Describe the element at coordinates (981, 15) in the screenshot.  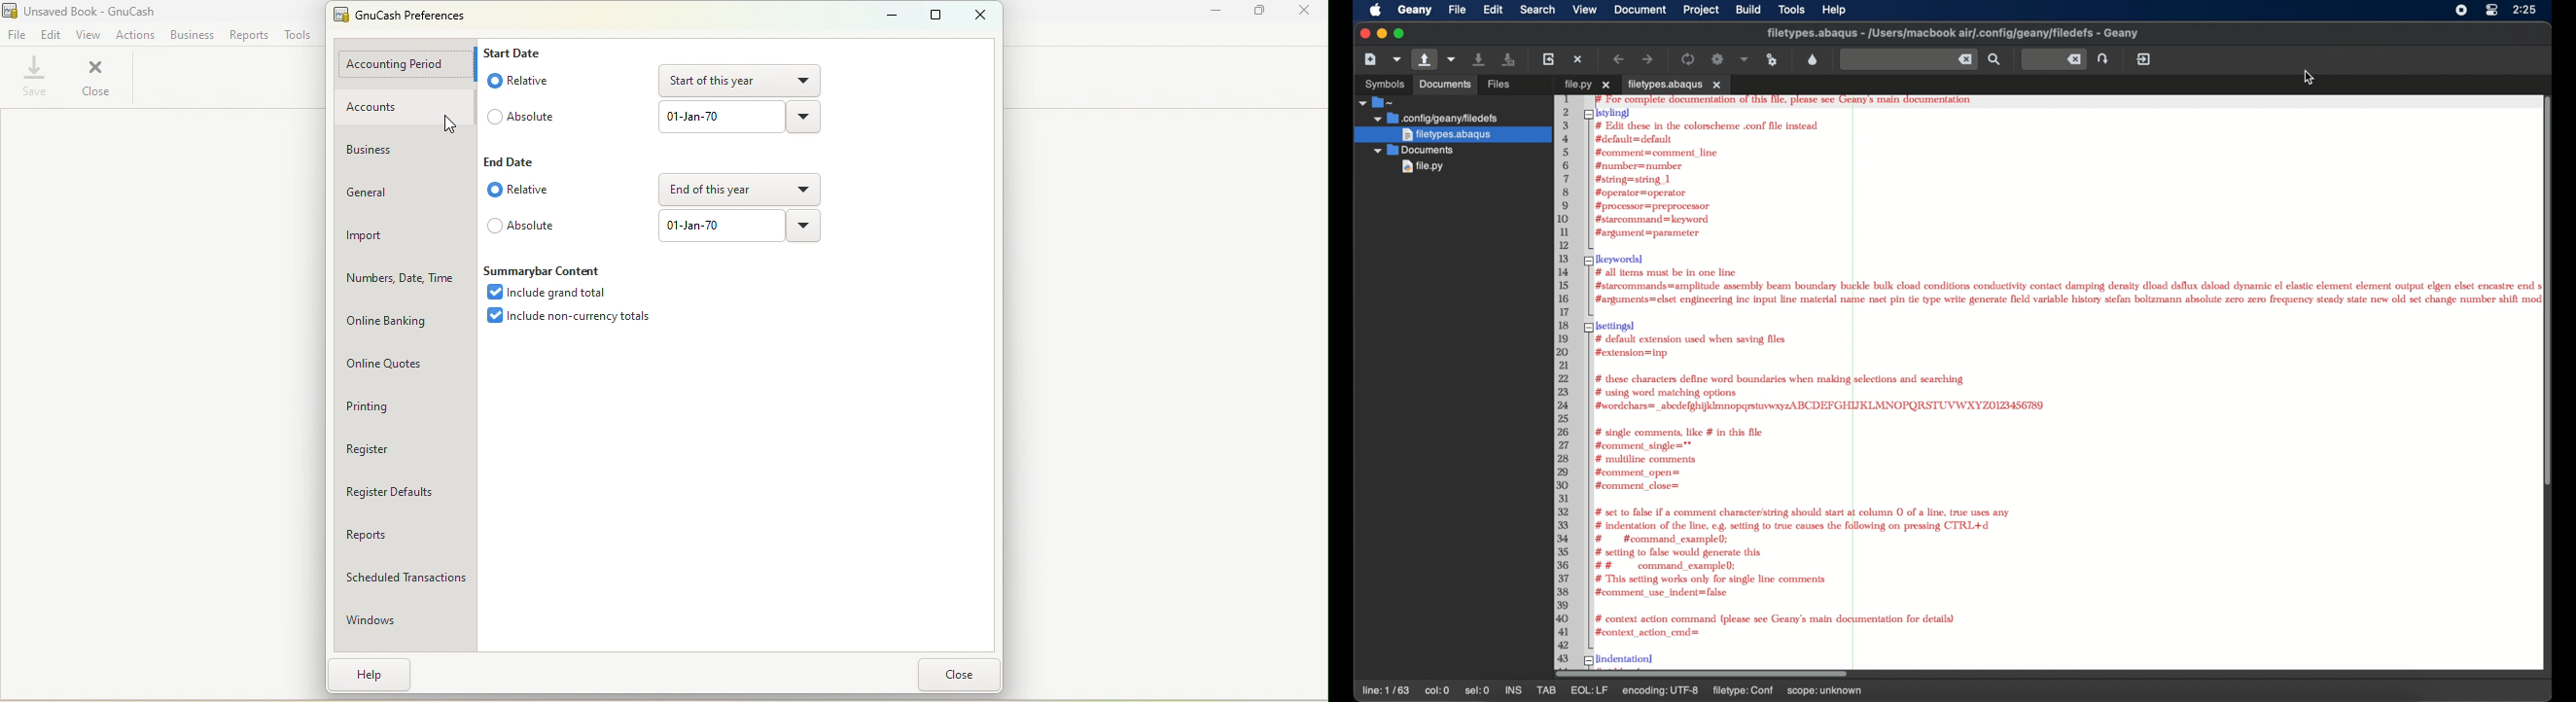
I see `Close` at that location.